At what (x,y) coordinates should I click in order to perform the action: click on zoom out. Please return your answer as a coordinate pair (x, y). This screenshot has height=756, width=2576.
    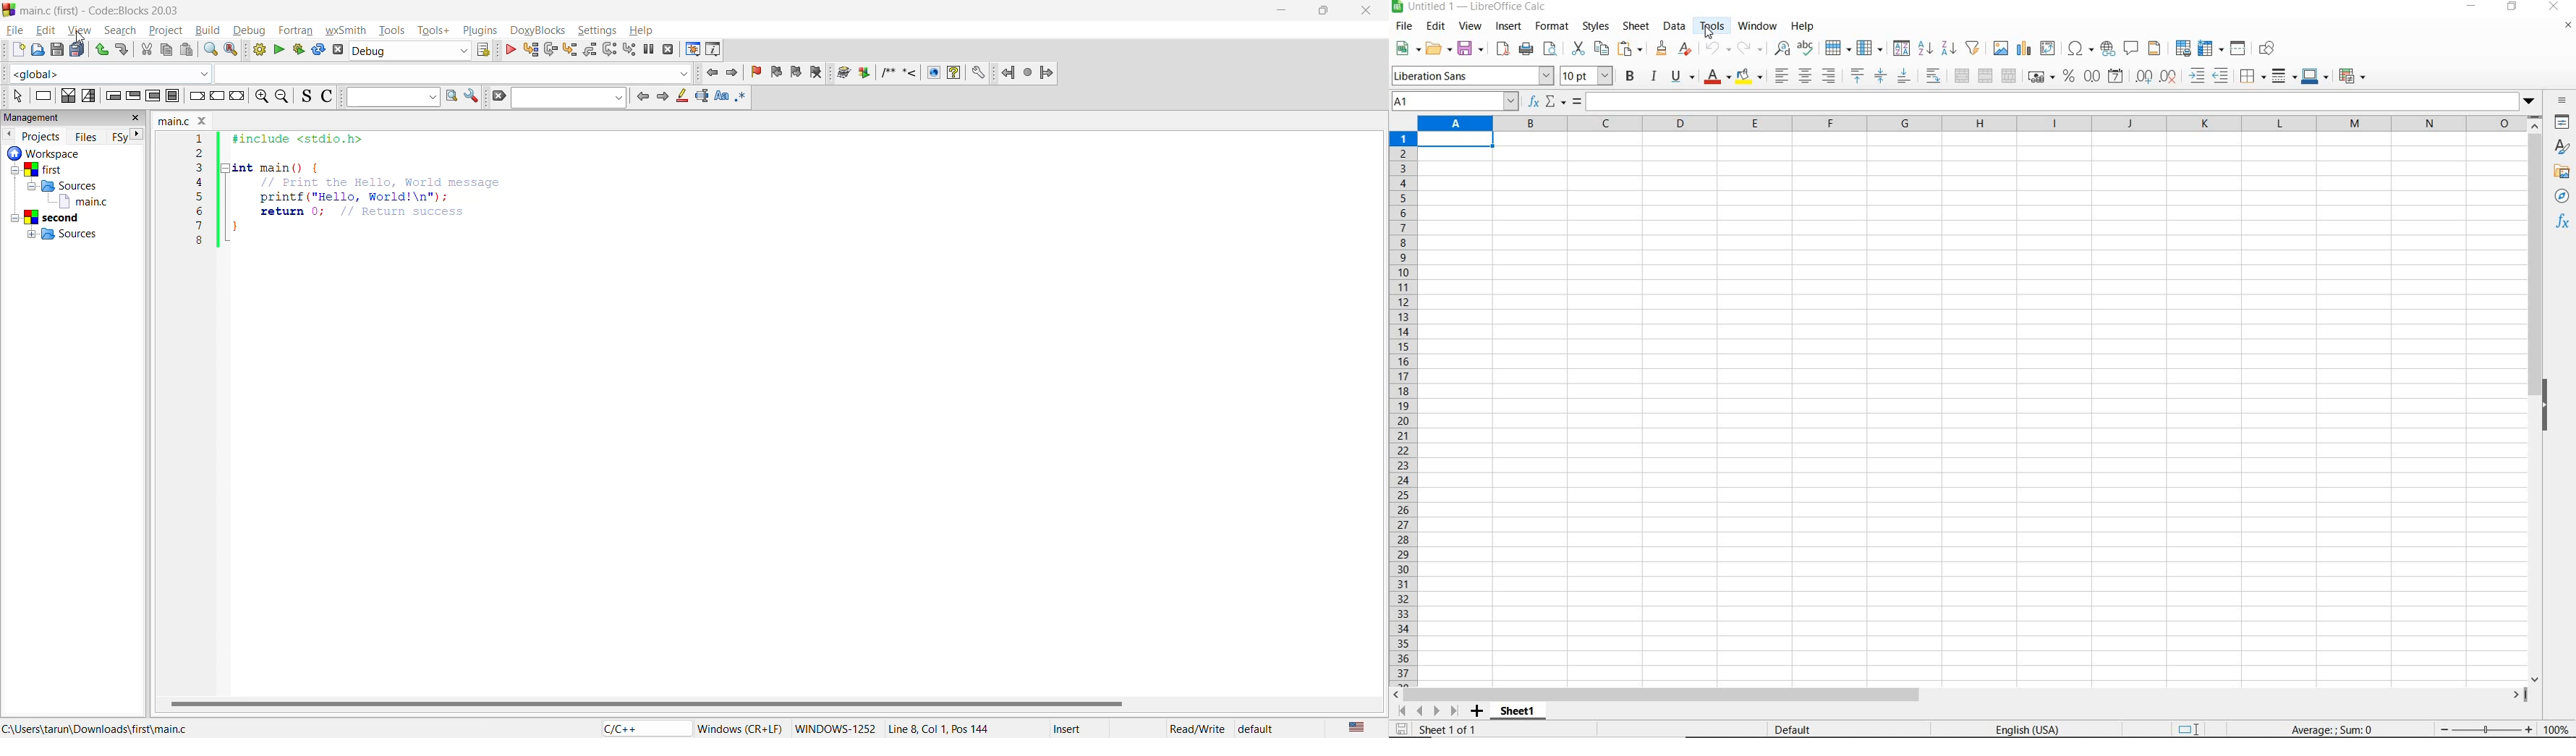
    Looking at the image, I should click on (284, 98).